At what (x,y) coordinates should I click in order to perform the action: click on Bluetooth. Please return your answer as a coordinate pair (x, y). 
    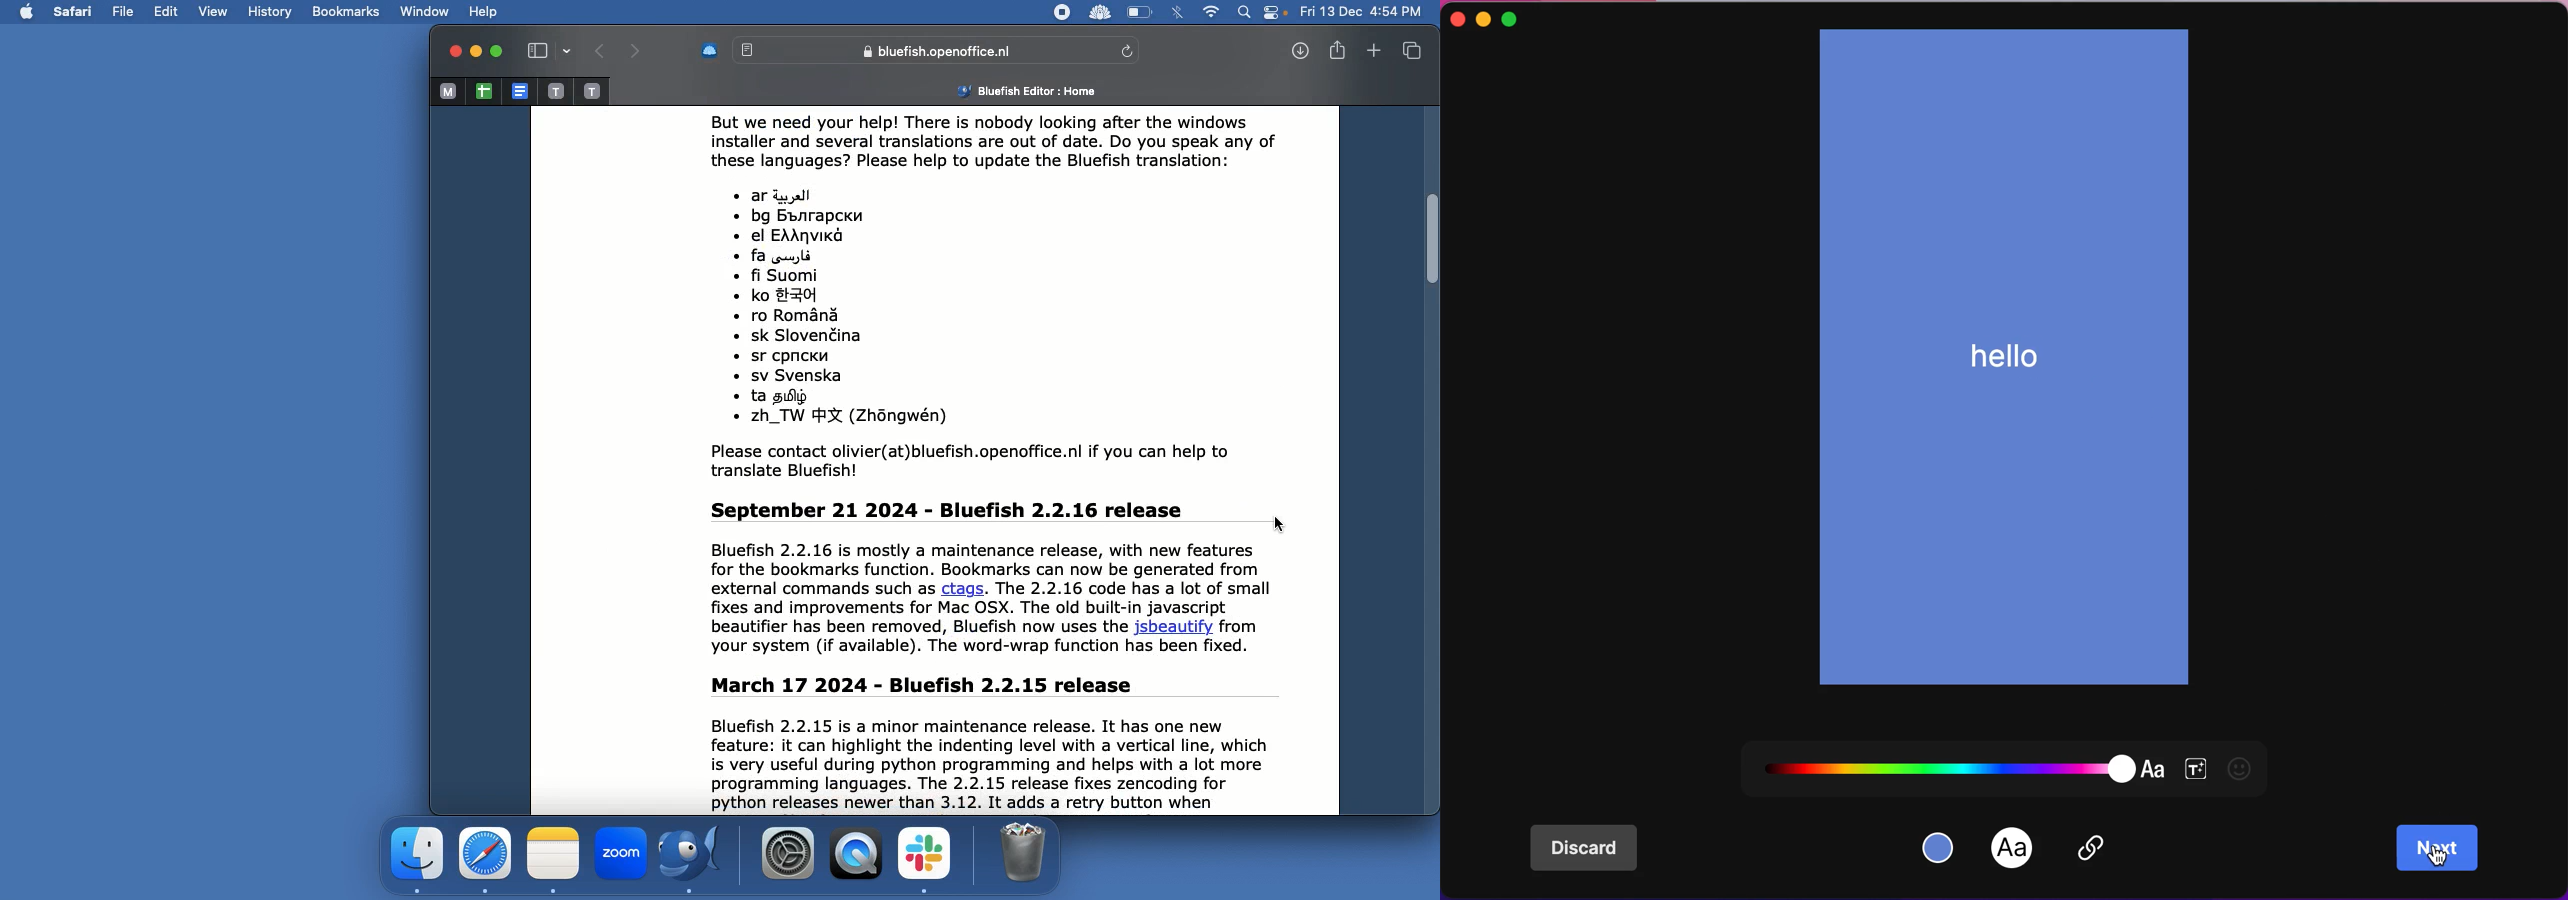
    Looking at the image, I should click on (1178, 14).